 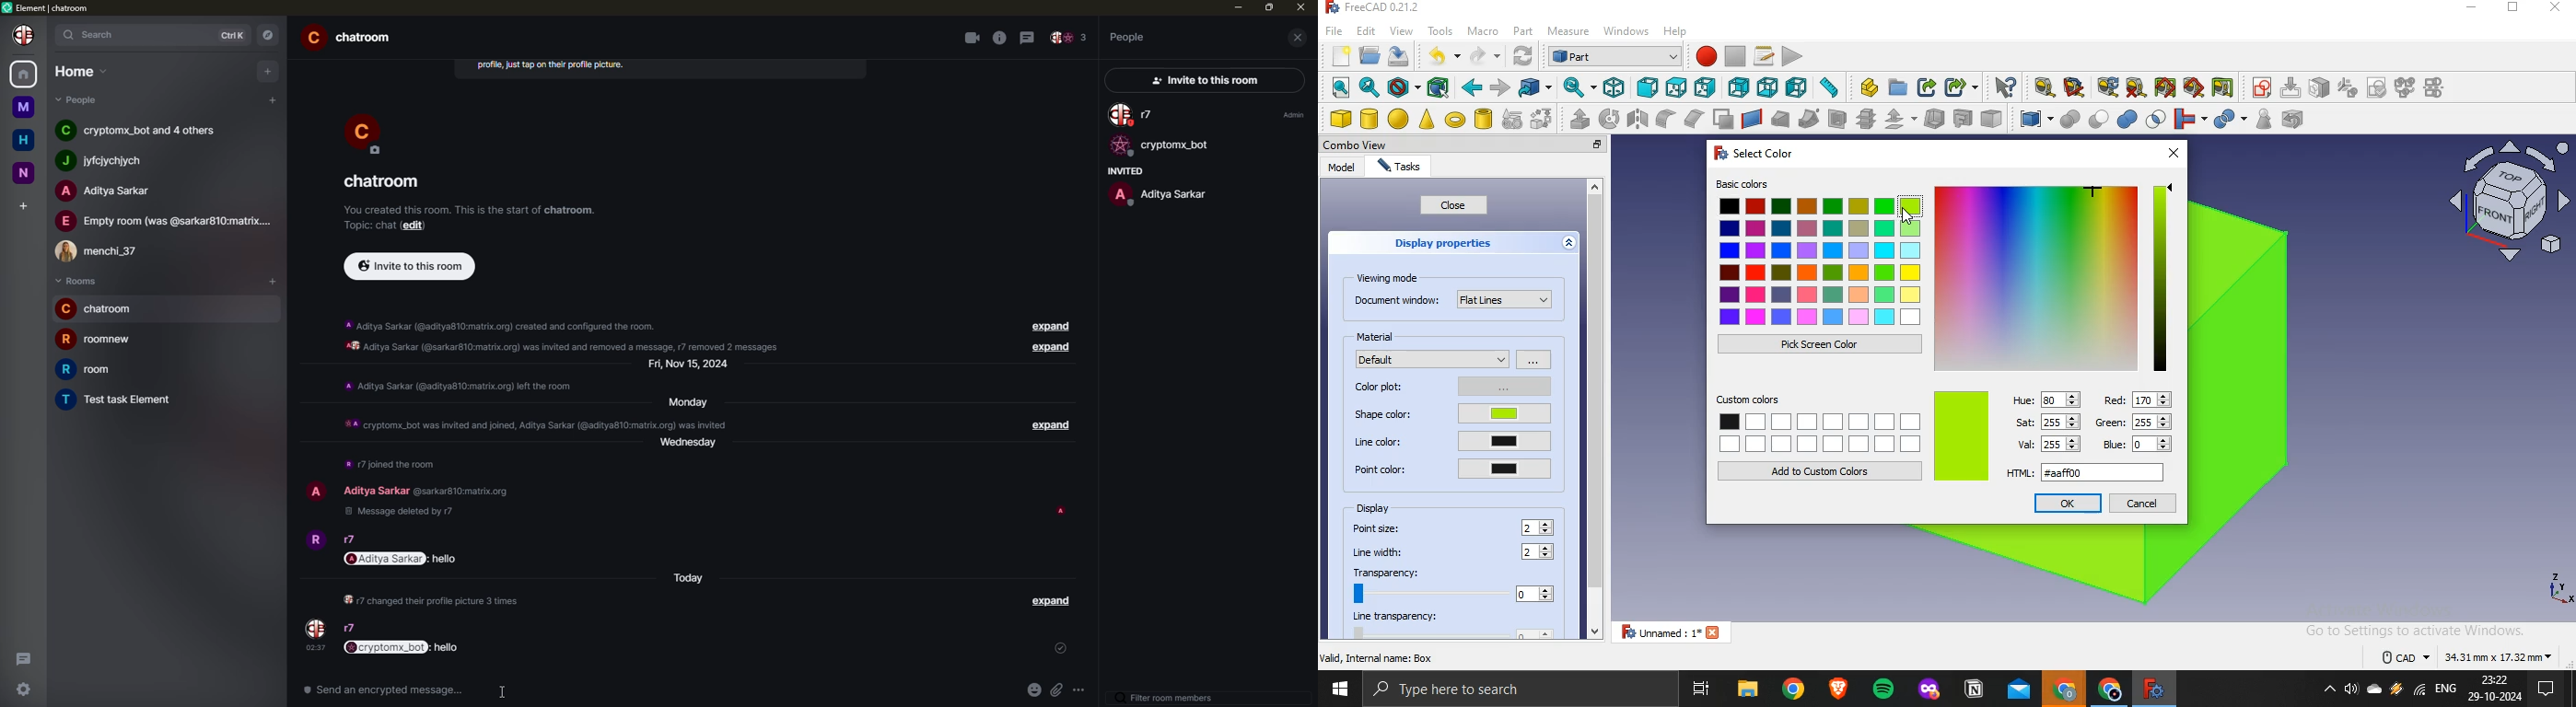 I want to click on cut, so click(x=2099, y=117).